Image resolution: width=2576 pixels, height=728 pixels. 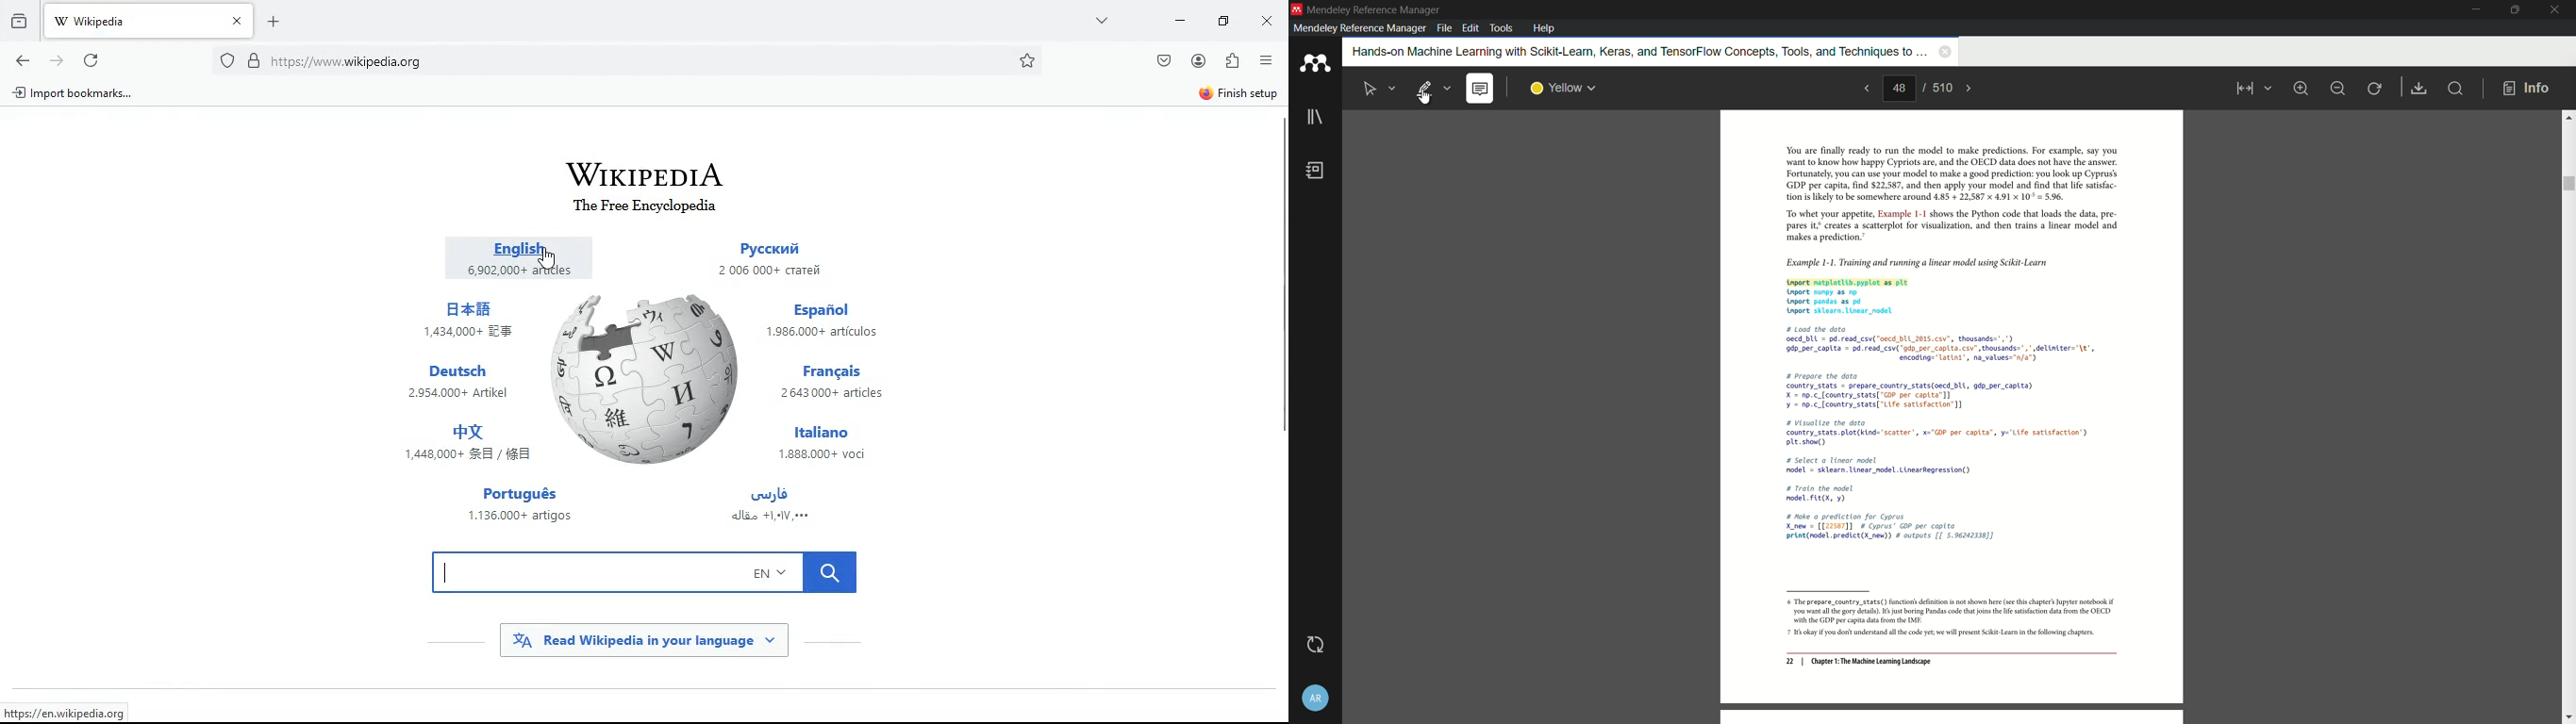 What do you see at coordinates (2556, 10) in the screenshot?
I see `close` at bounding box center [2556, 10].